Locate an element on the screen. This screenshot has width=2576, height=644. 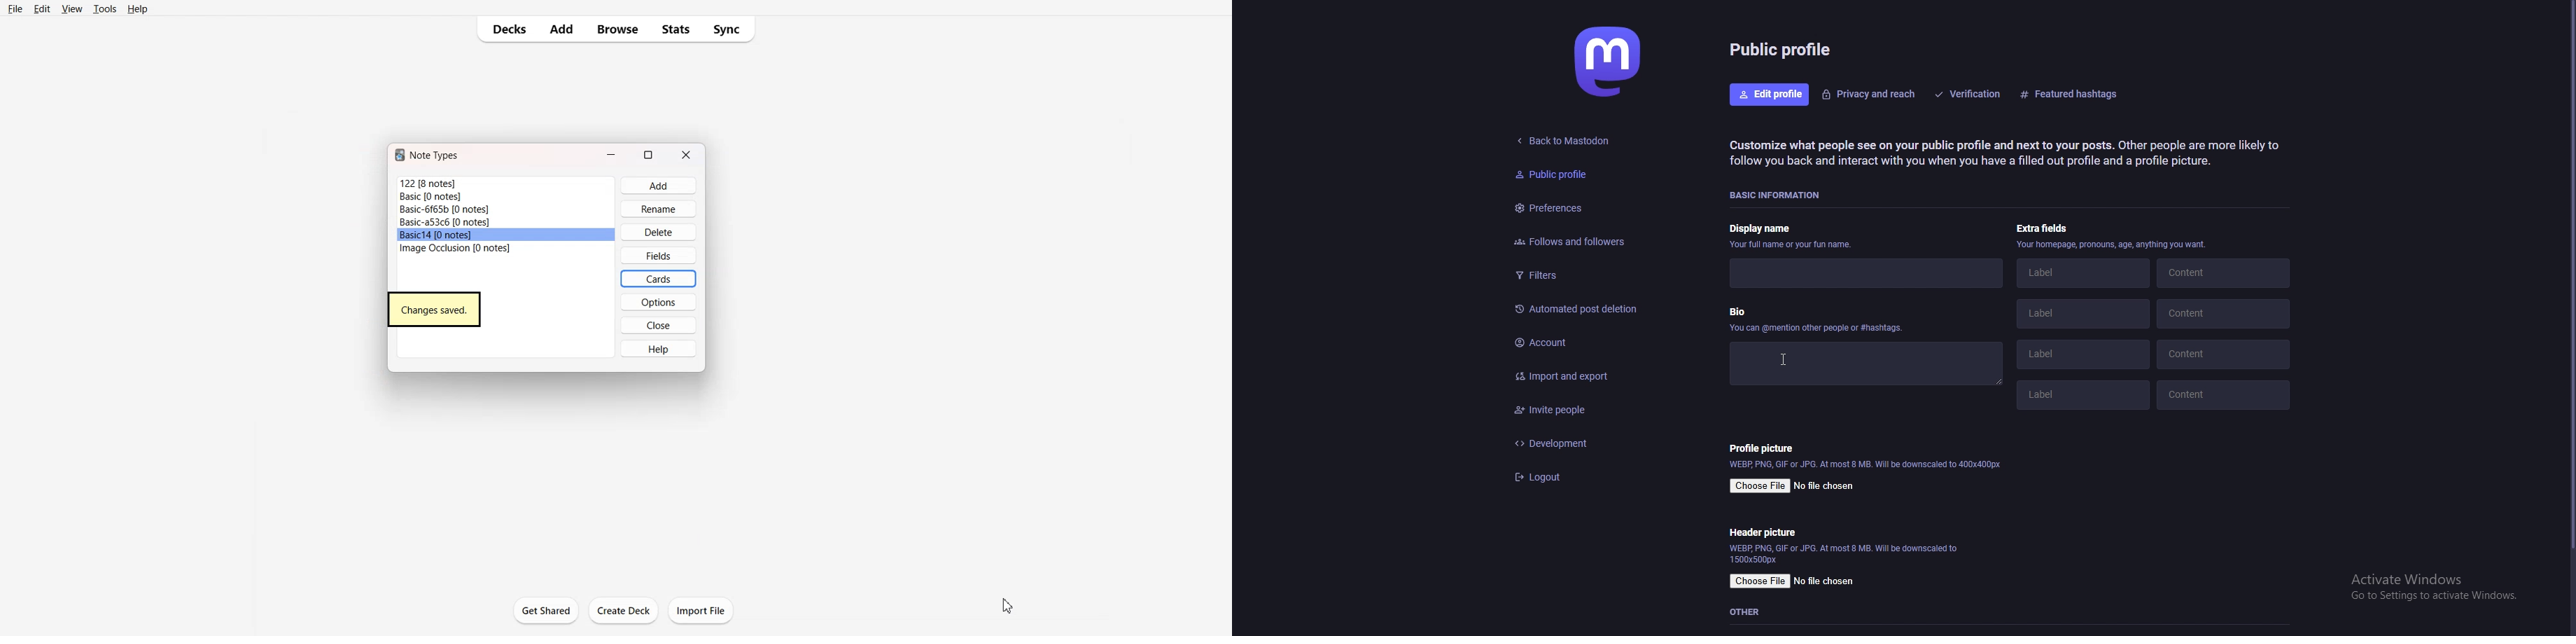
Sync is located at coordinates (729, 29).